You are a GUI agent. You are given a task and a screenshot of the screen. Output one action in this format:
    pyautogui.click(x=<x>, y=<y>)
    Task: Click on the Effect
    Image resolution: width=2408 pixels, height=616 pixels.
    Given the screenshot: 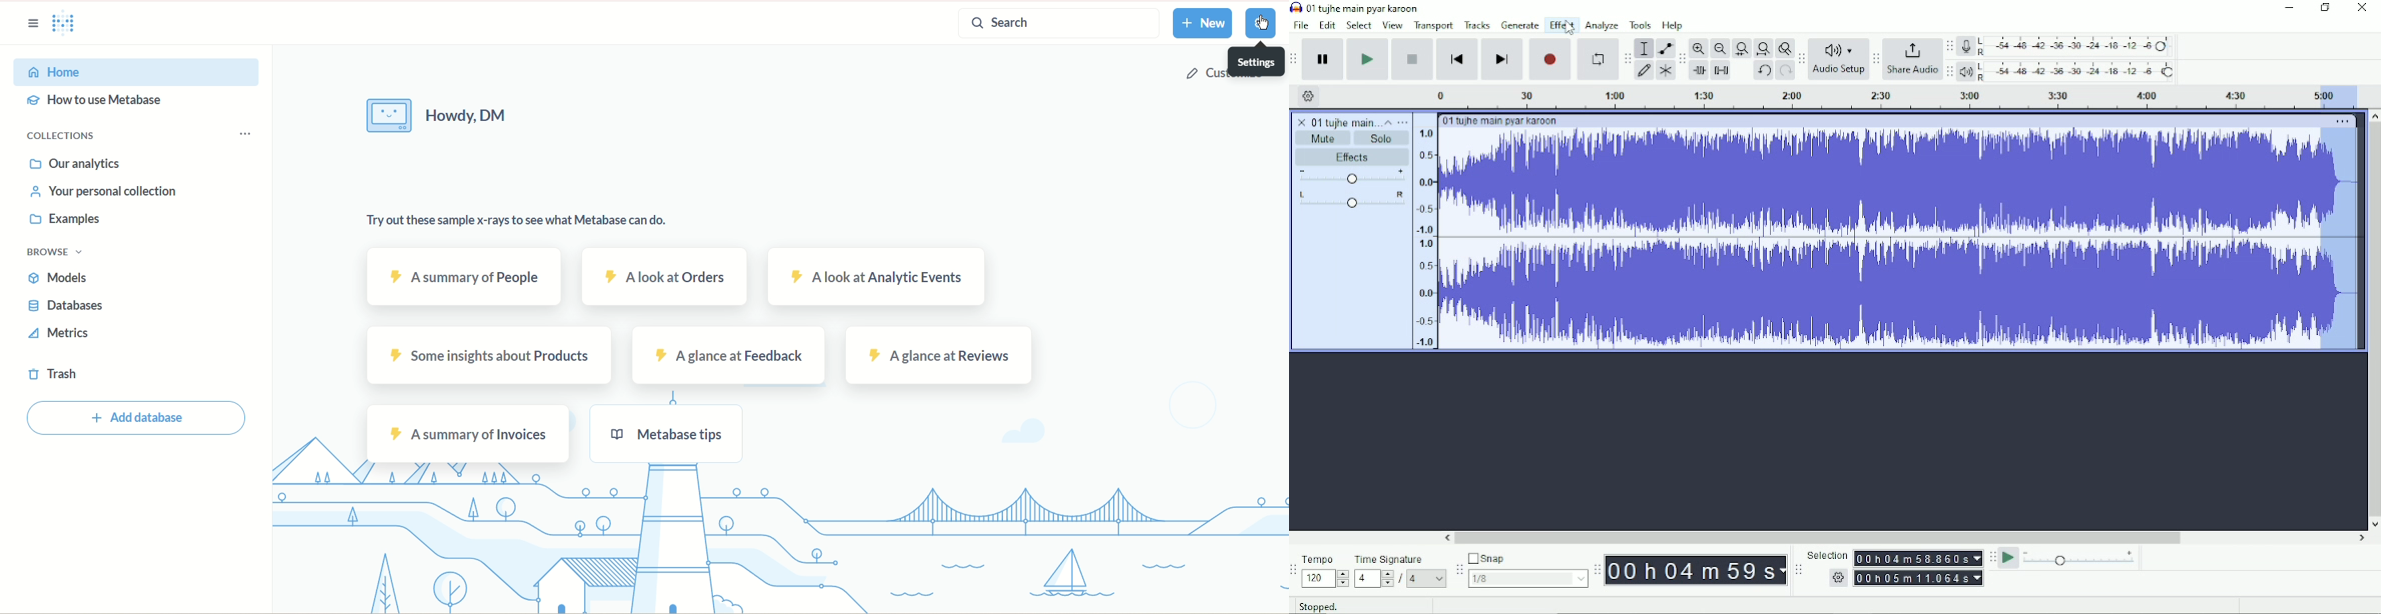 What is the action you would take?
    pyautogui.click(x=1563, y=25)
    